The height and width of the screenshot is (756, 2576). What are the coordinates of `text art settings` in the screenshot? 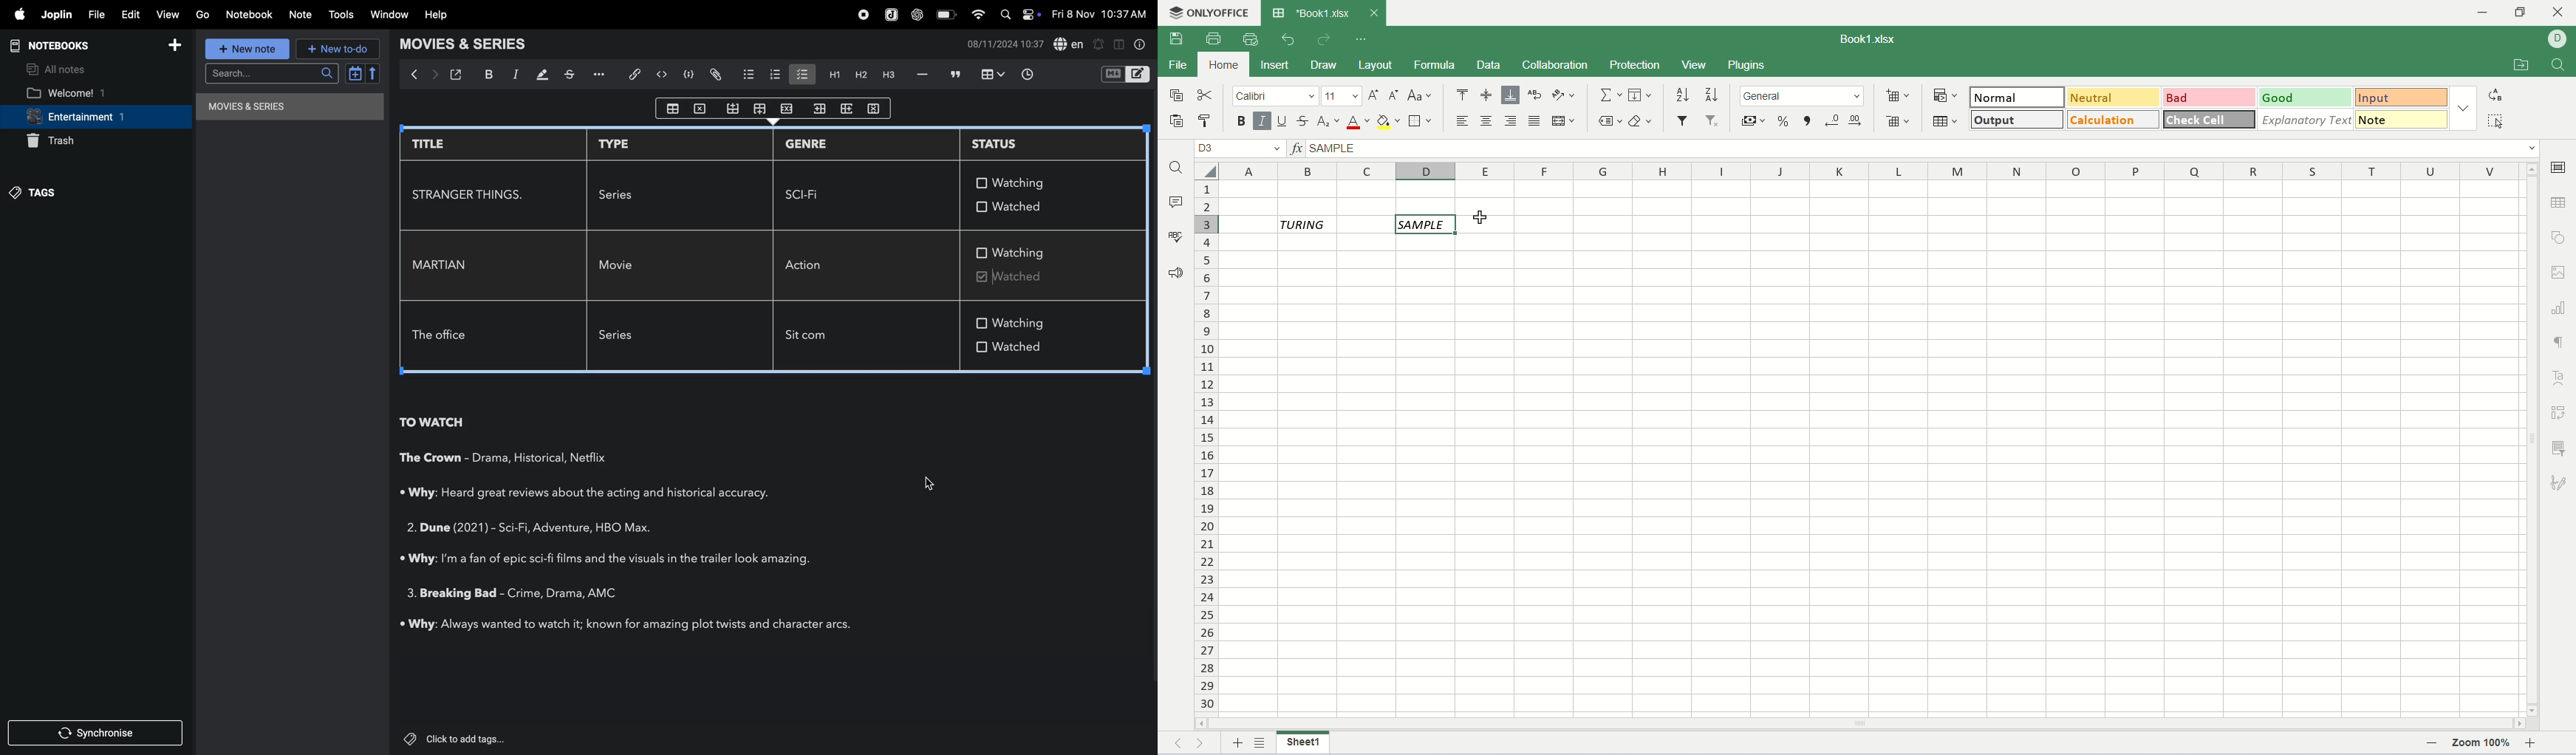 It's located at (2560, 378).